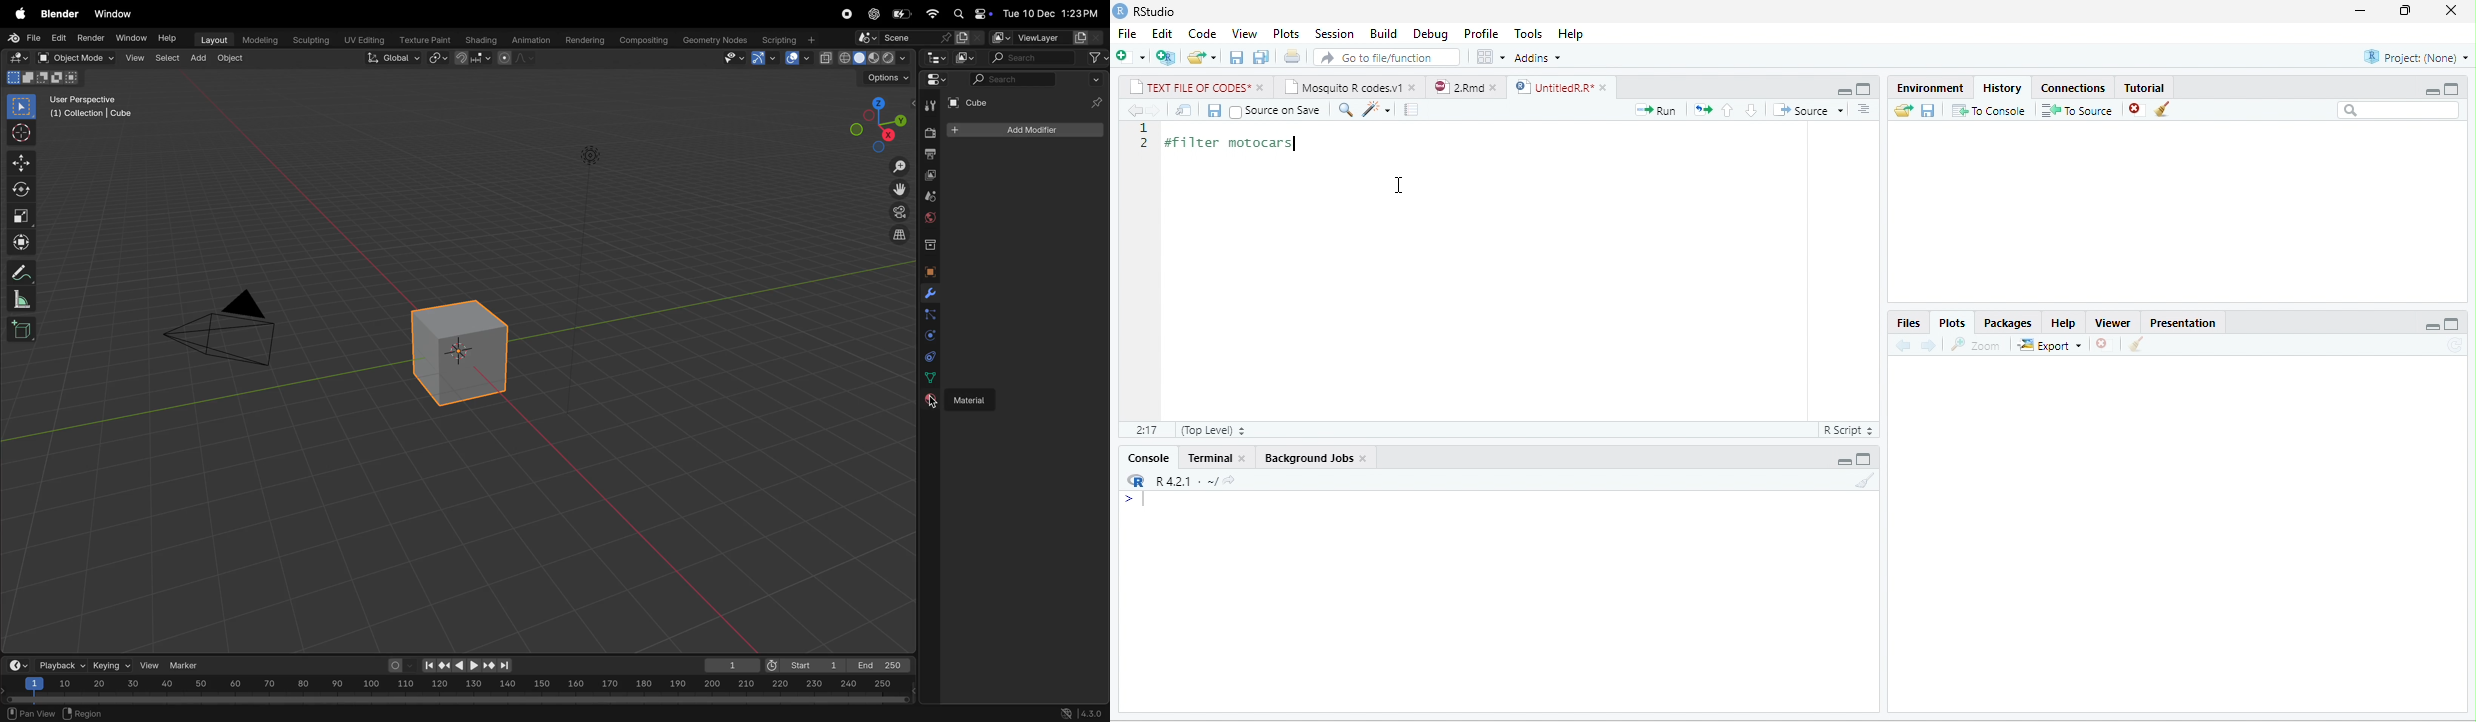  What do you see at coordinates (930, 216) in the screenshot?
I see `world` at bounding box center [930, 216].